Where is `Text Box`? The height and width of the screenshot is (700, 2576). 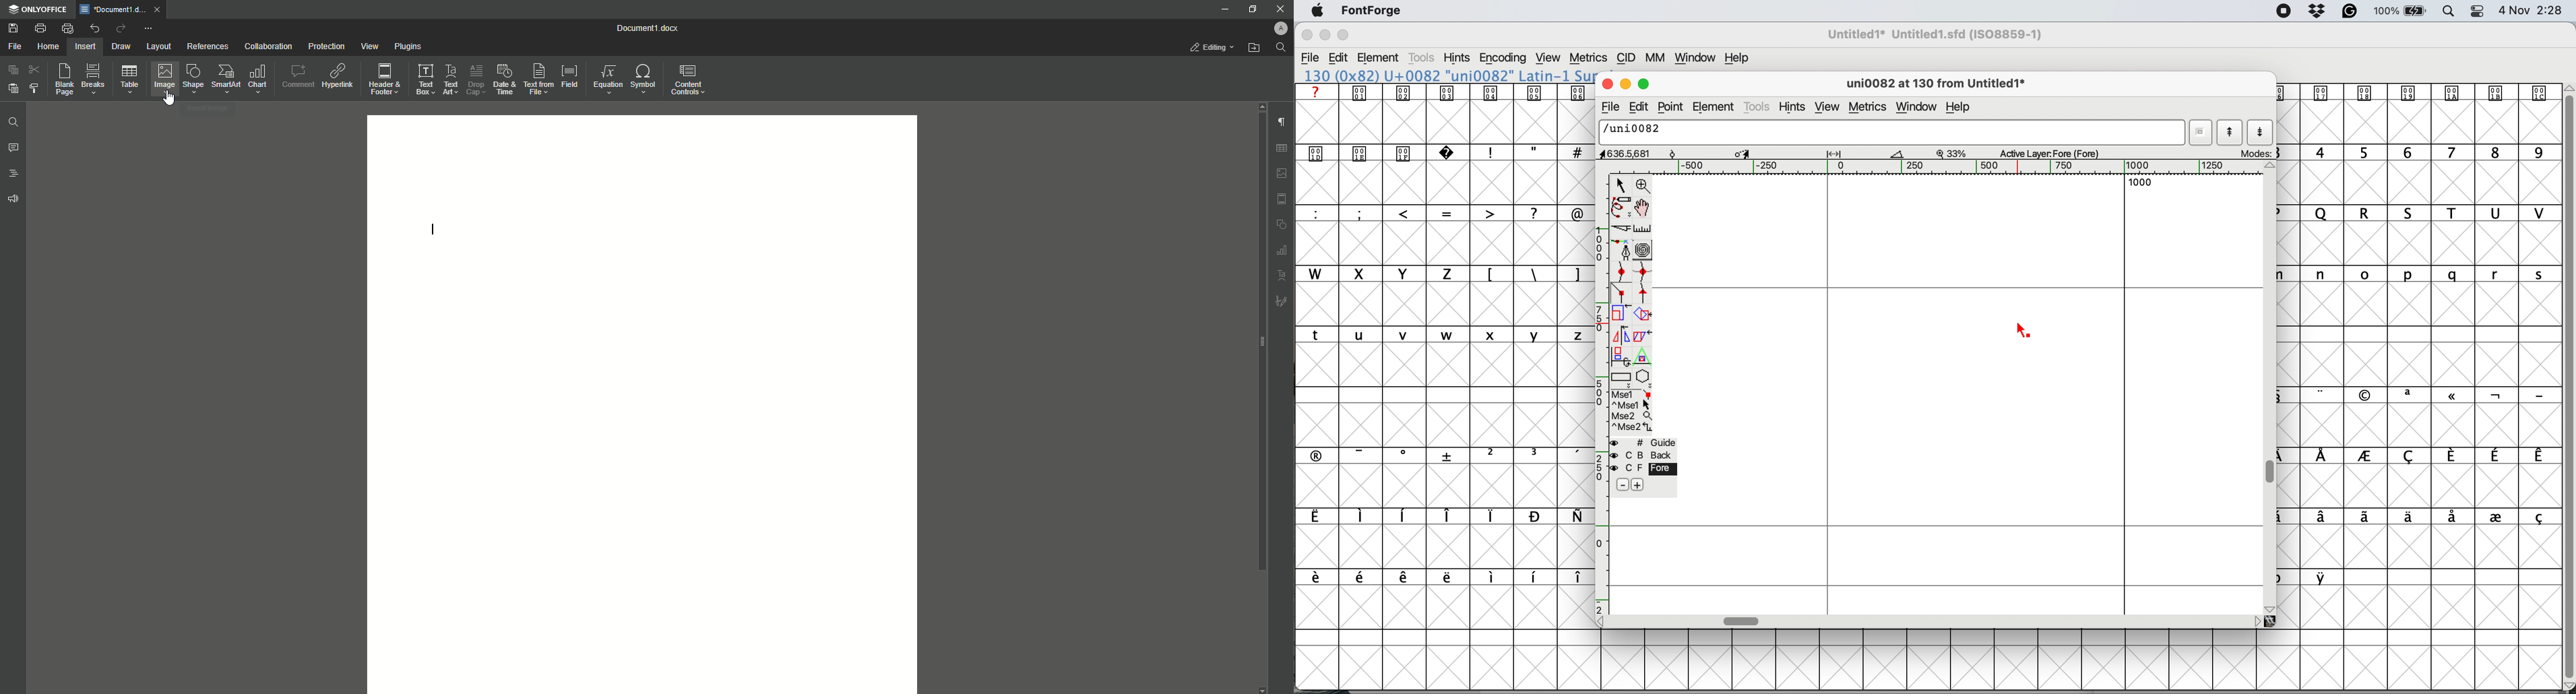 Text Box is located at coordinates (418, 79).